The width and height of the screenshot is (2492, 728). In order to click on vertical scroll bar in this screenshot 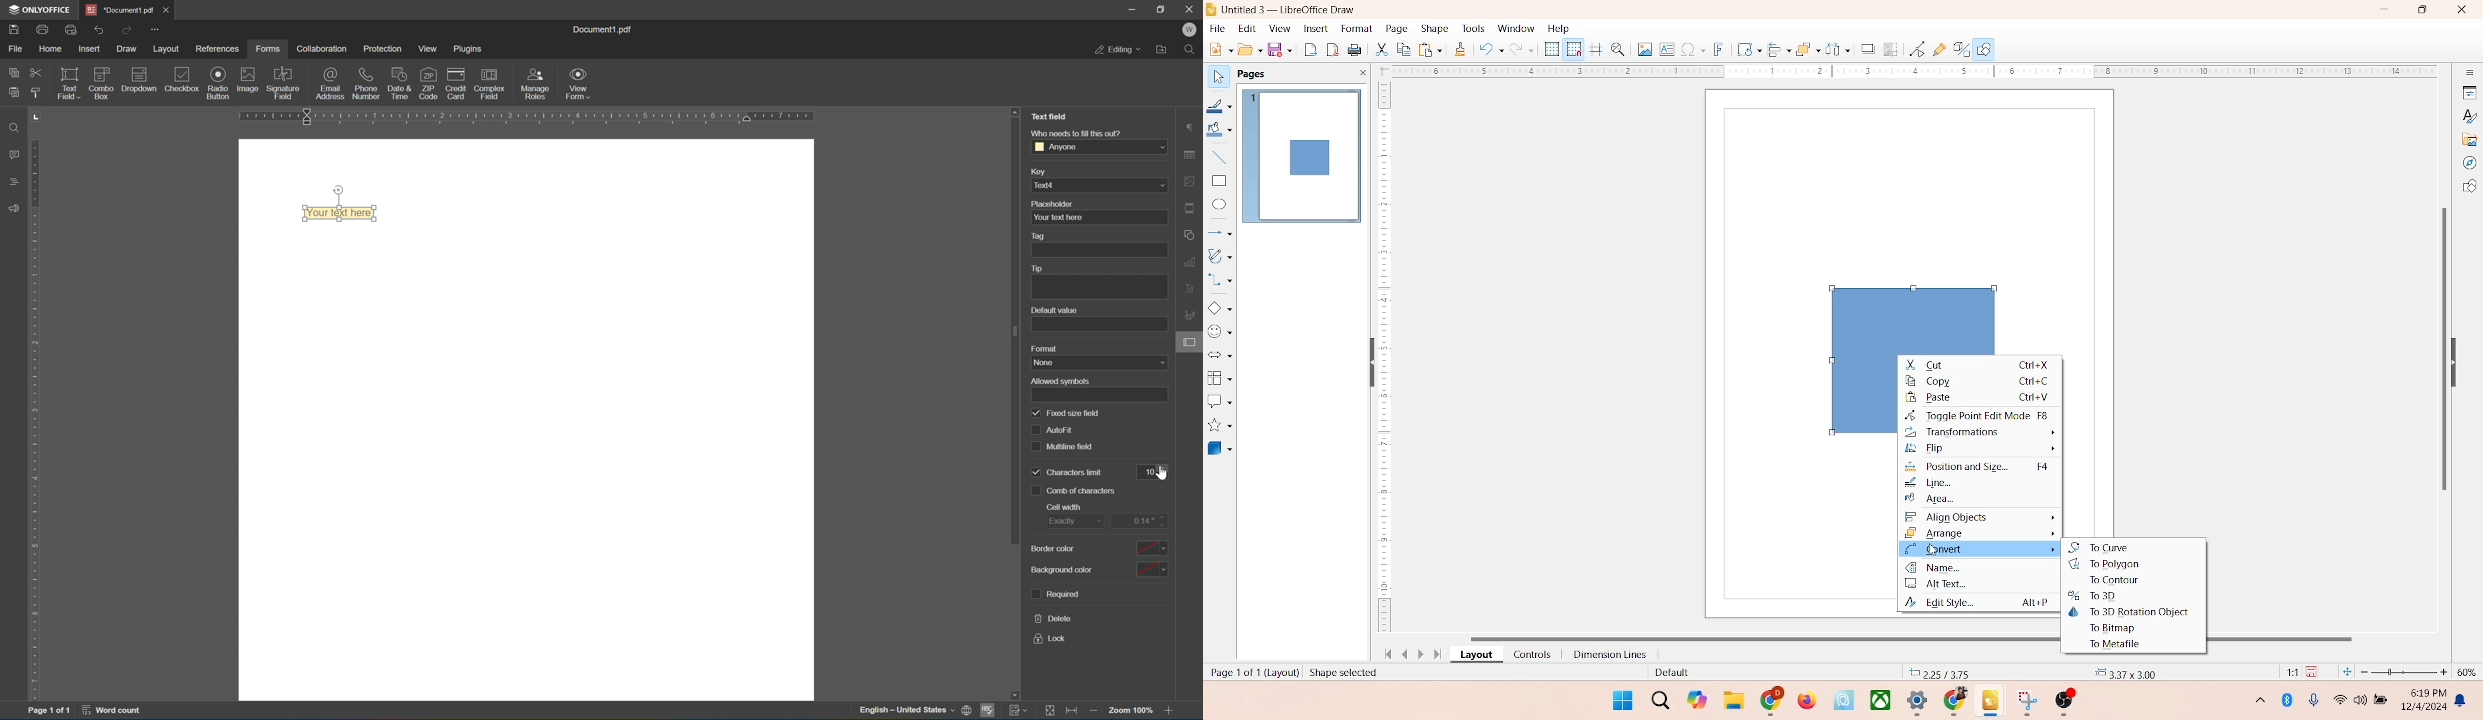, I will do `click(2442, 347)`.